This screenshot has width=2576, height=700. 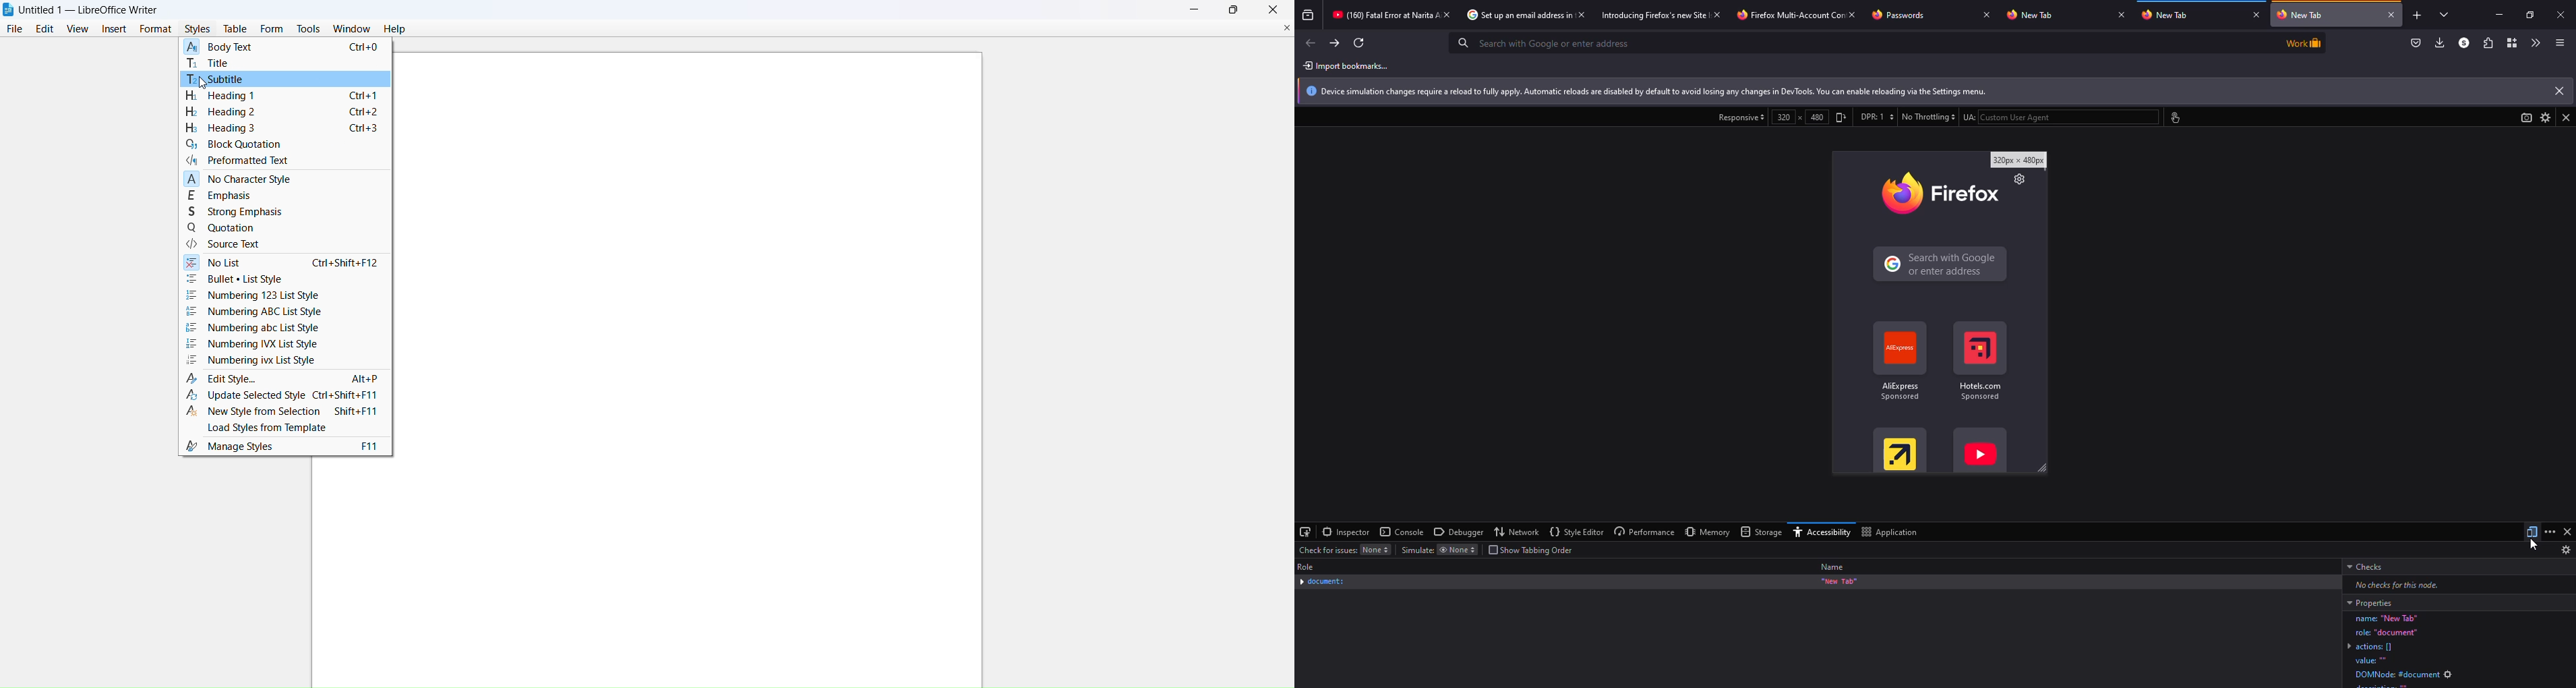 I want to click on updated selected style   Crtl+Shift+F11, so click(x=282, y=397).